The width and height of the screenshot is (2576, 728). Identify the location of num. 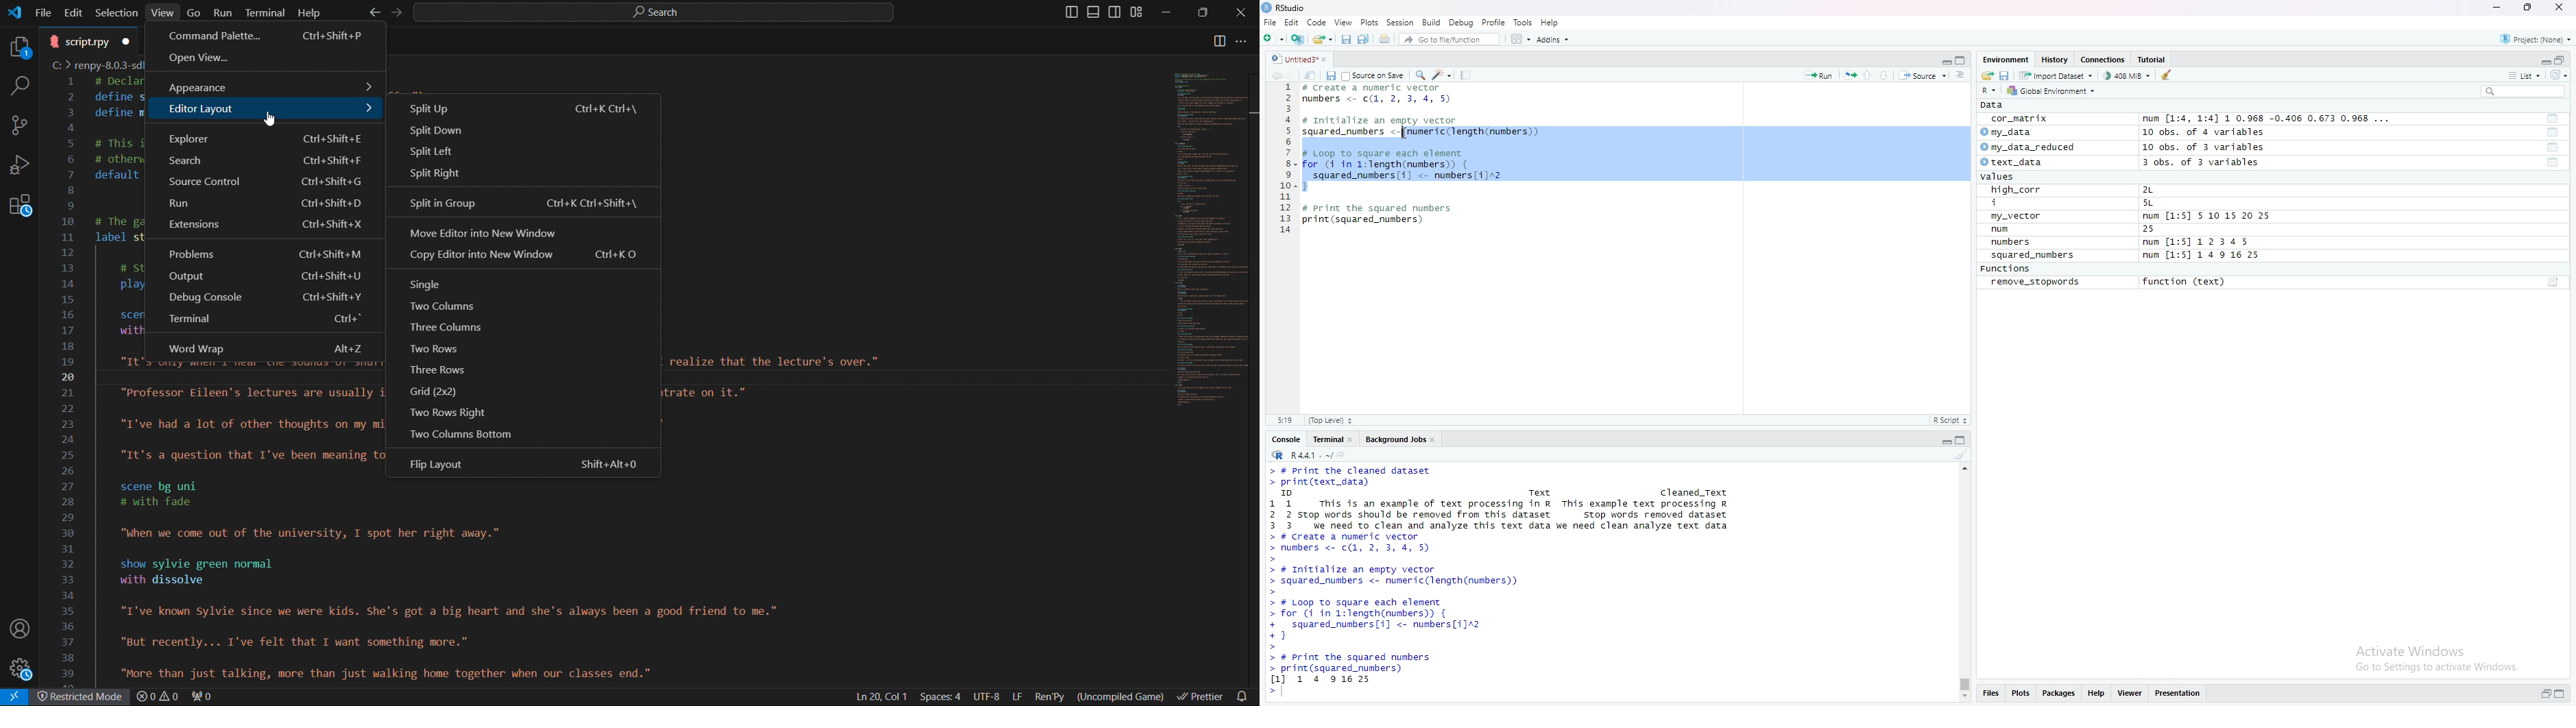
(2015, 230).